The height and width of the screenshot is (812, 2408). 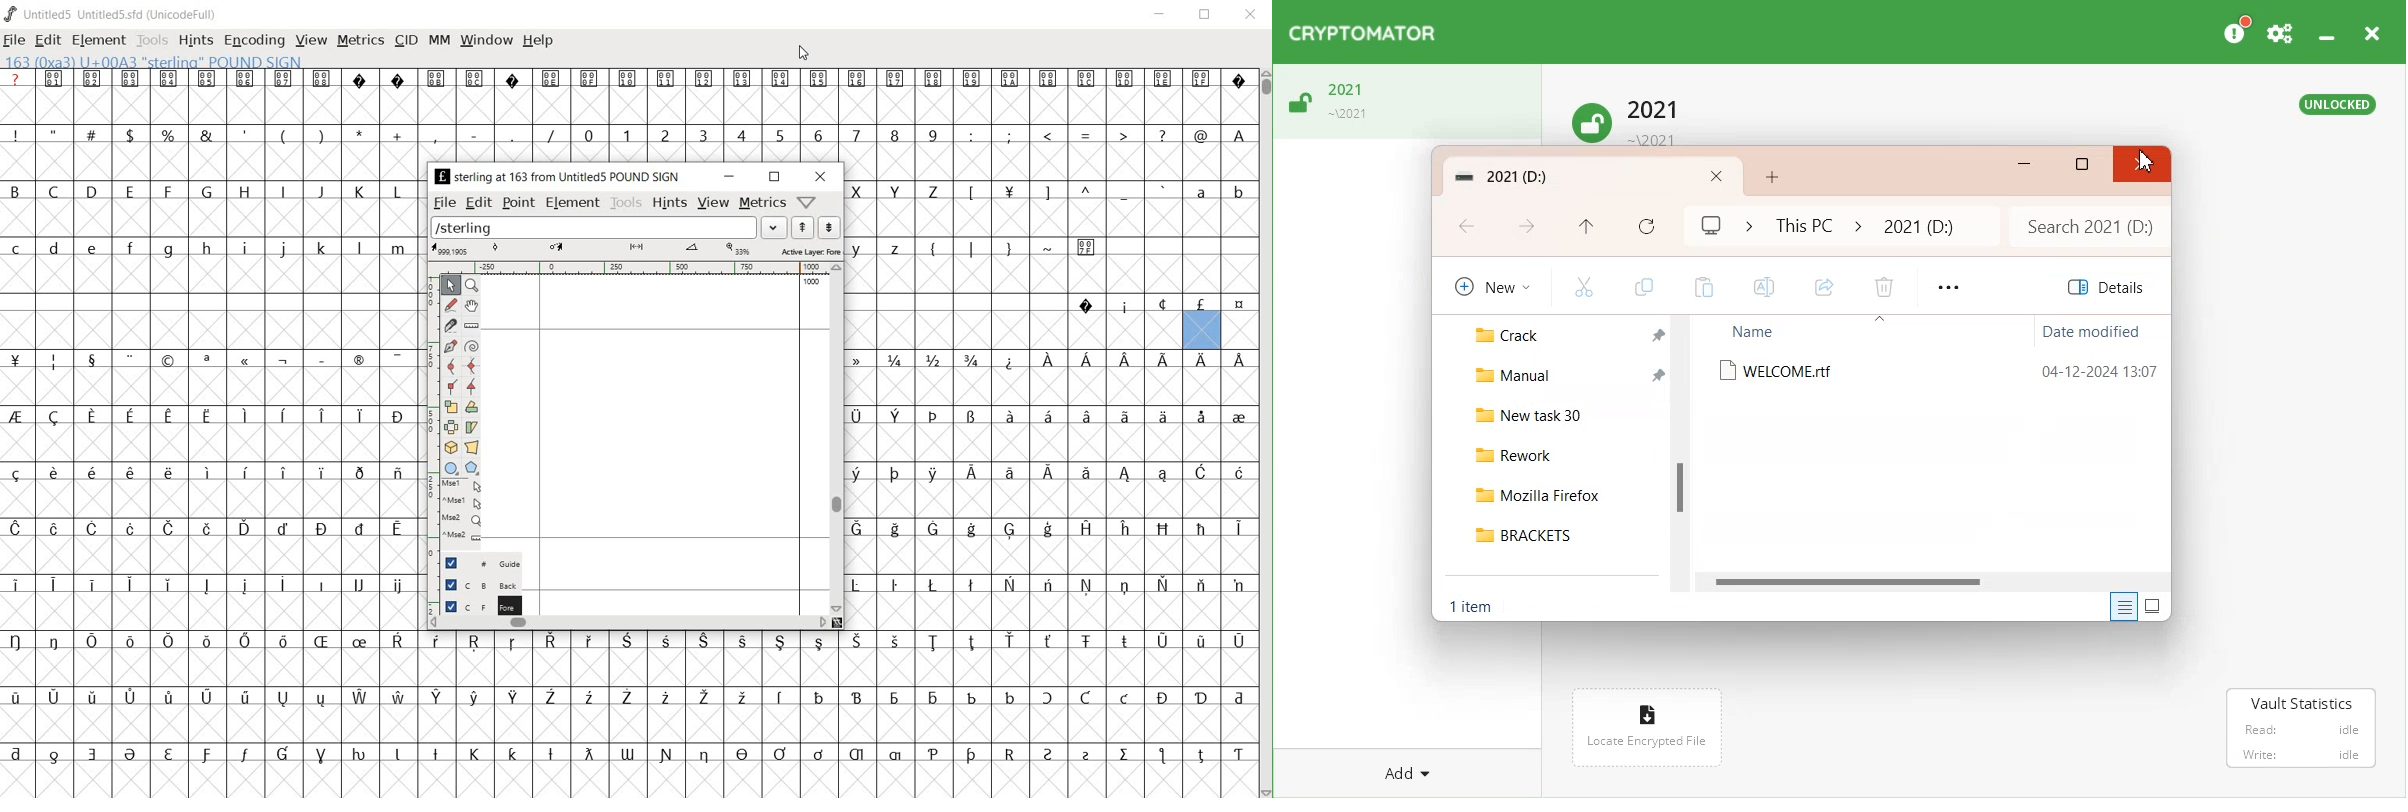 I want to click on Symbol, so click(x=397, y=415).